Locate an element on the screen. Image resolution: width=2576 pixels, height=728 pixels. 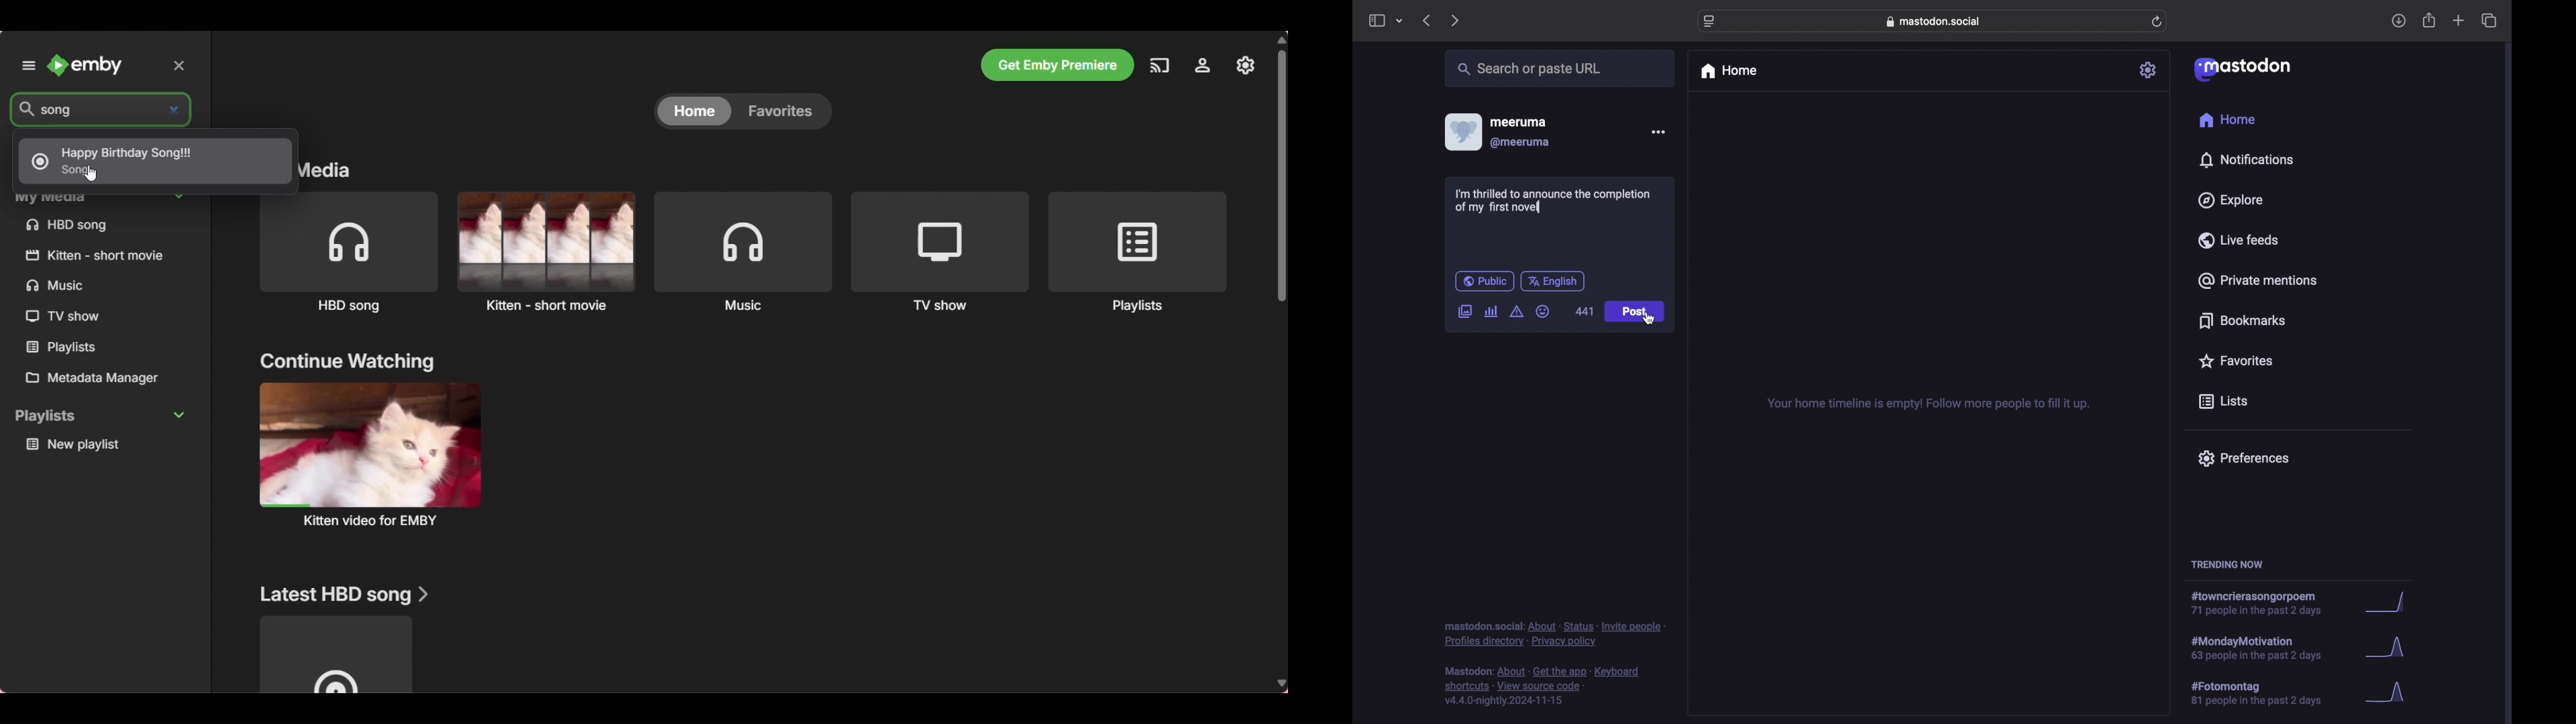
Media under above mentioned title is located at coordinates (335, 654).